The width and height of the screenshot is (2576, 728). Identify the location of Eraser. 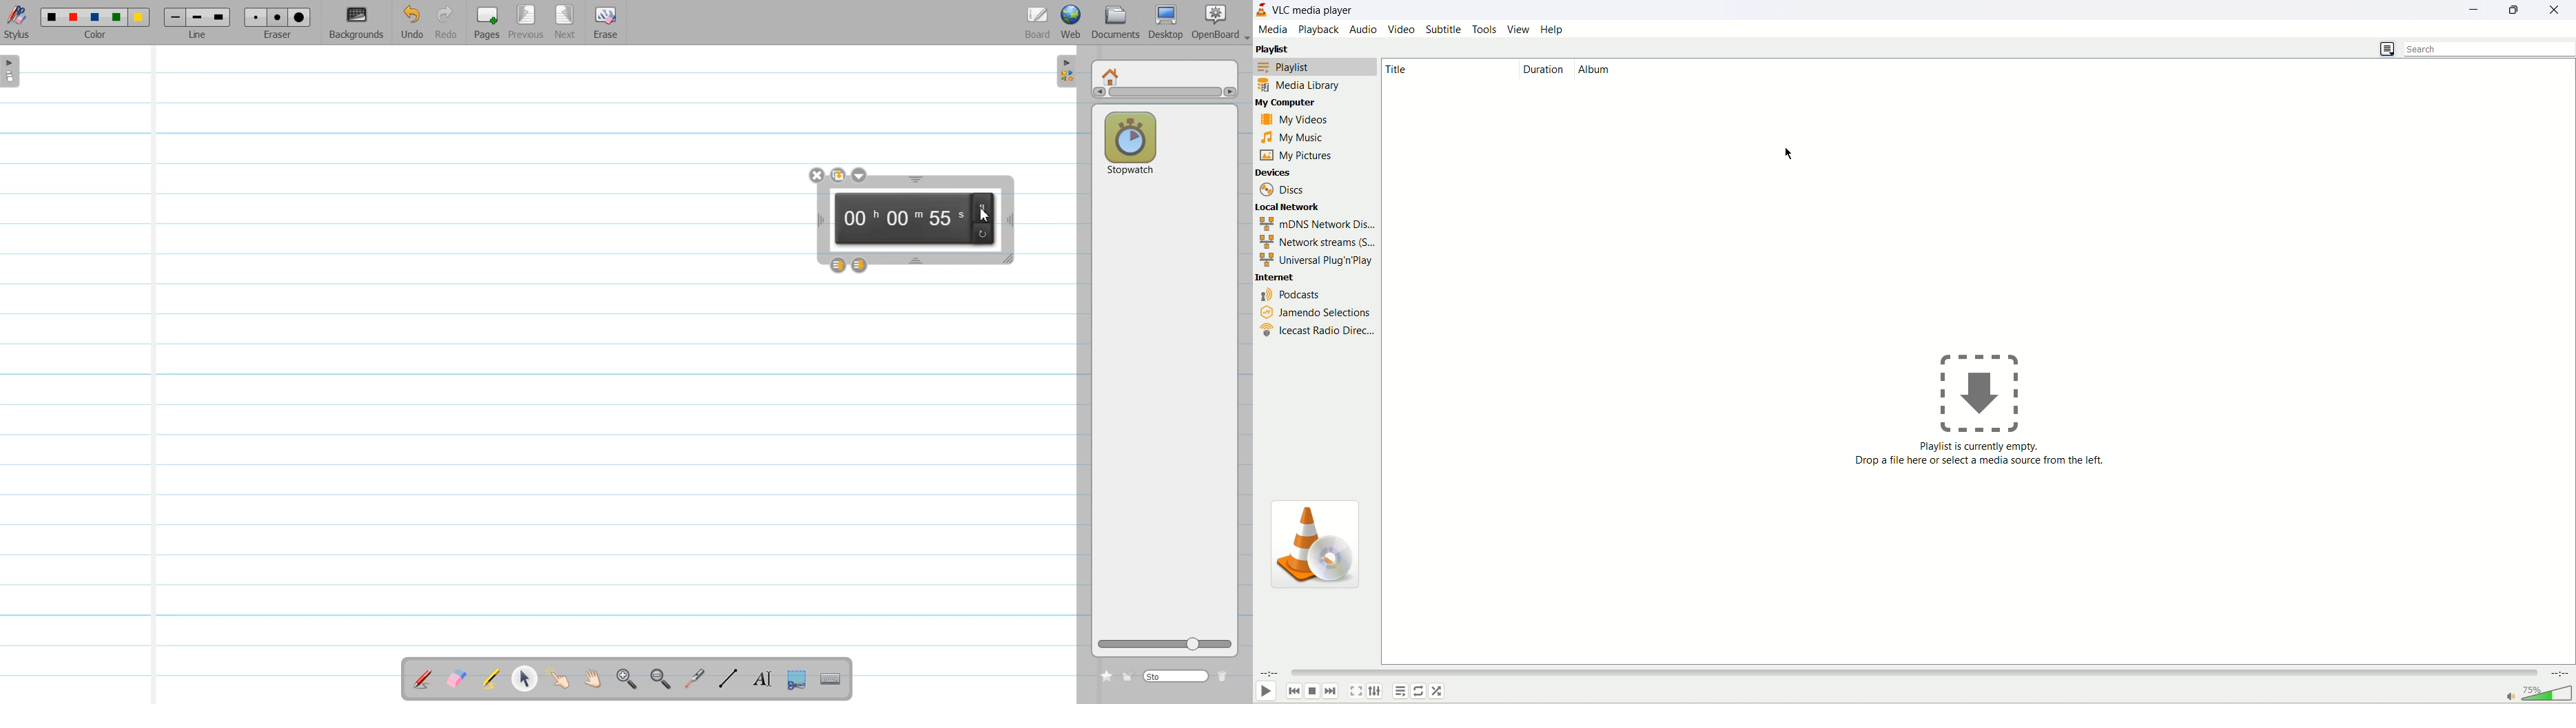
(278, 23).